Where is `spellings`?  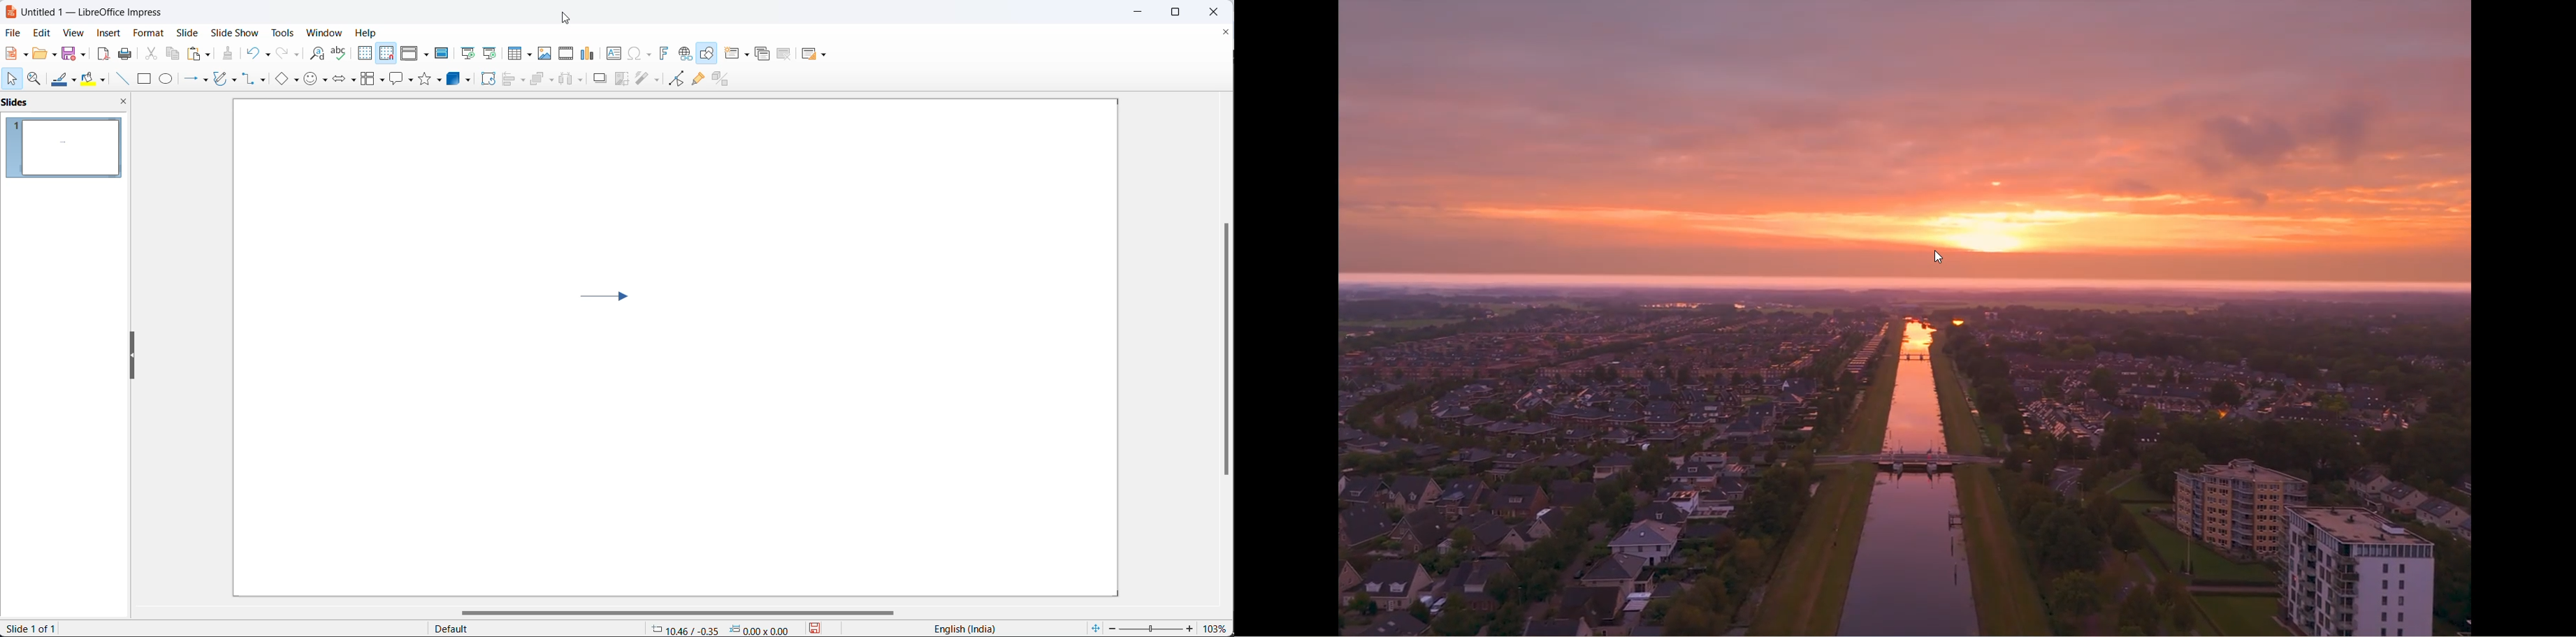 spellings is located at coordinates (339, 53).